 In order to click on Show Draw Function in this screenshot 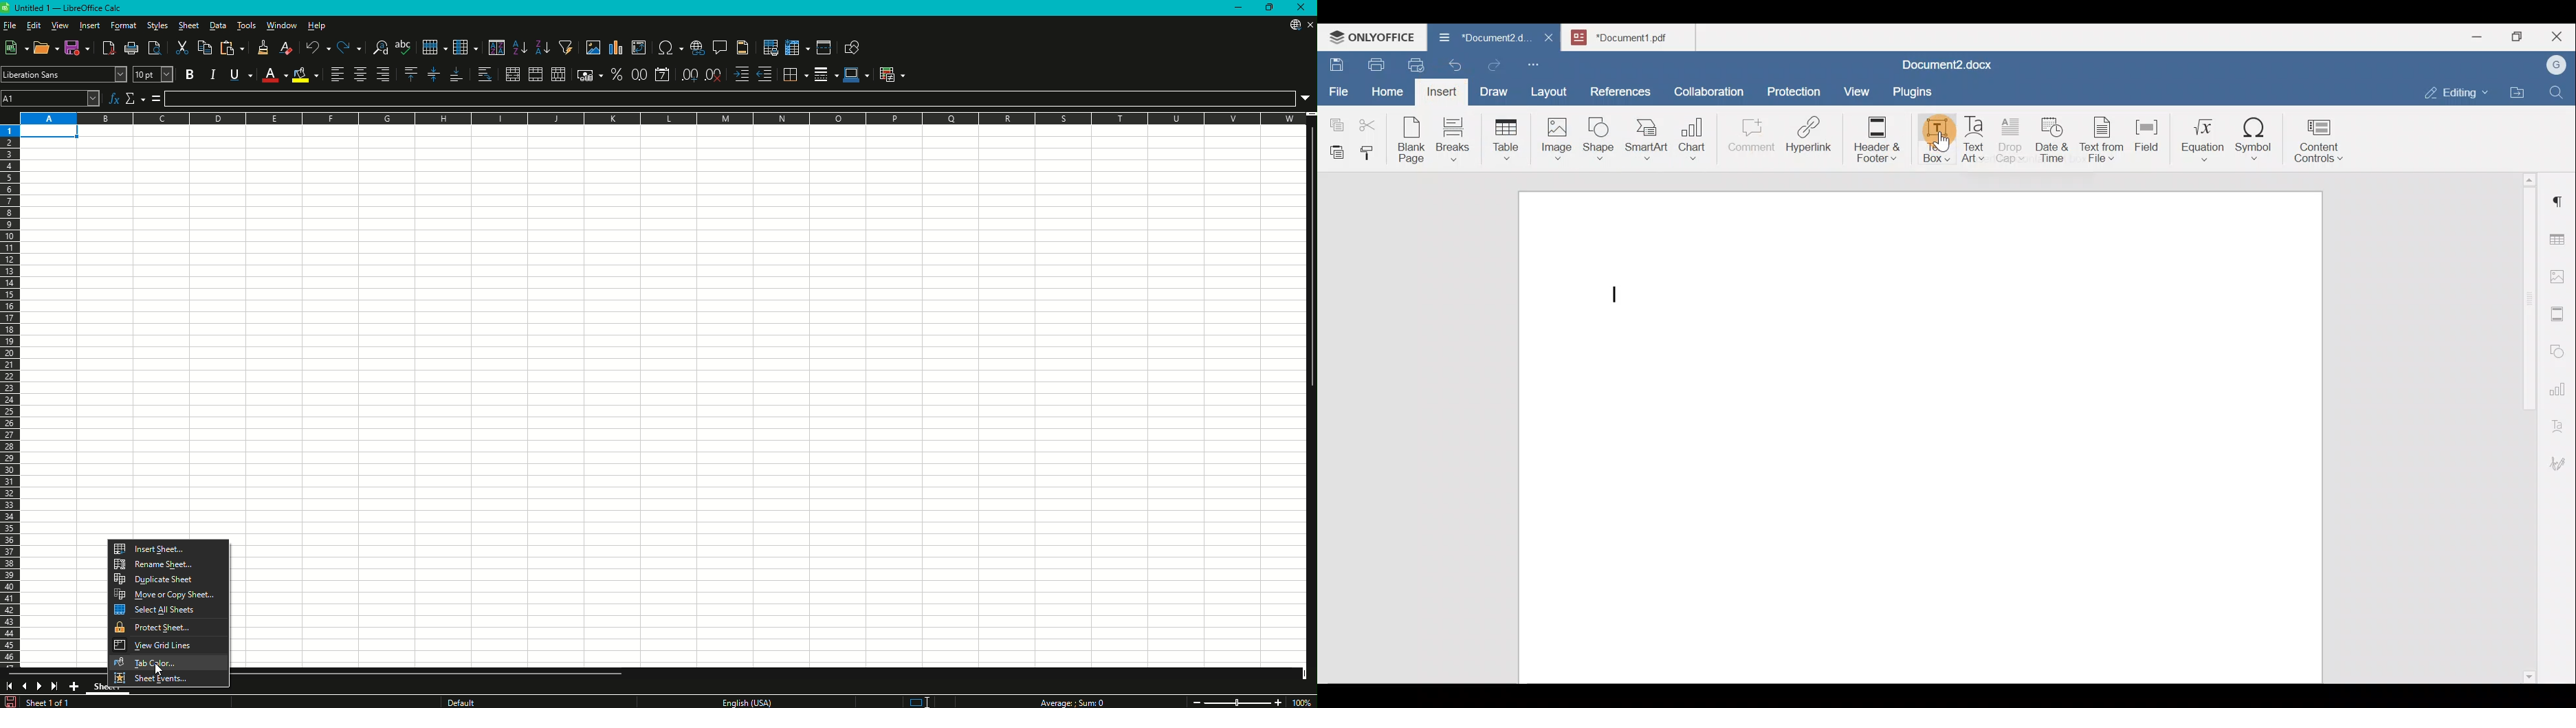, I will do `click(854, 46)`.